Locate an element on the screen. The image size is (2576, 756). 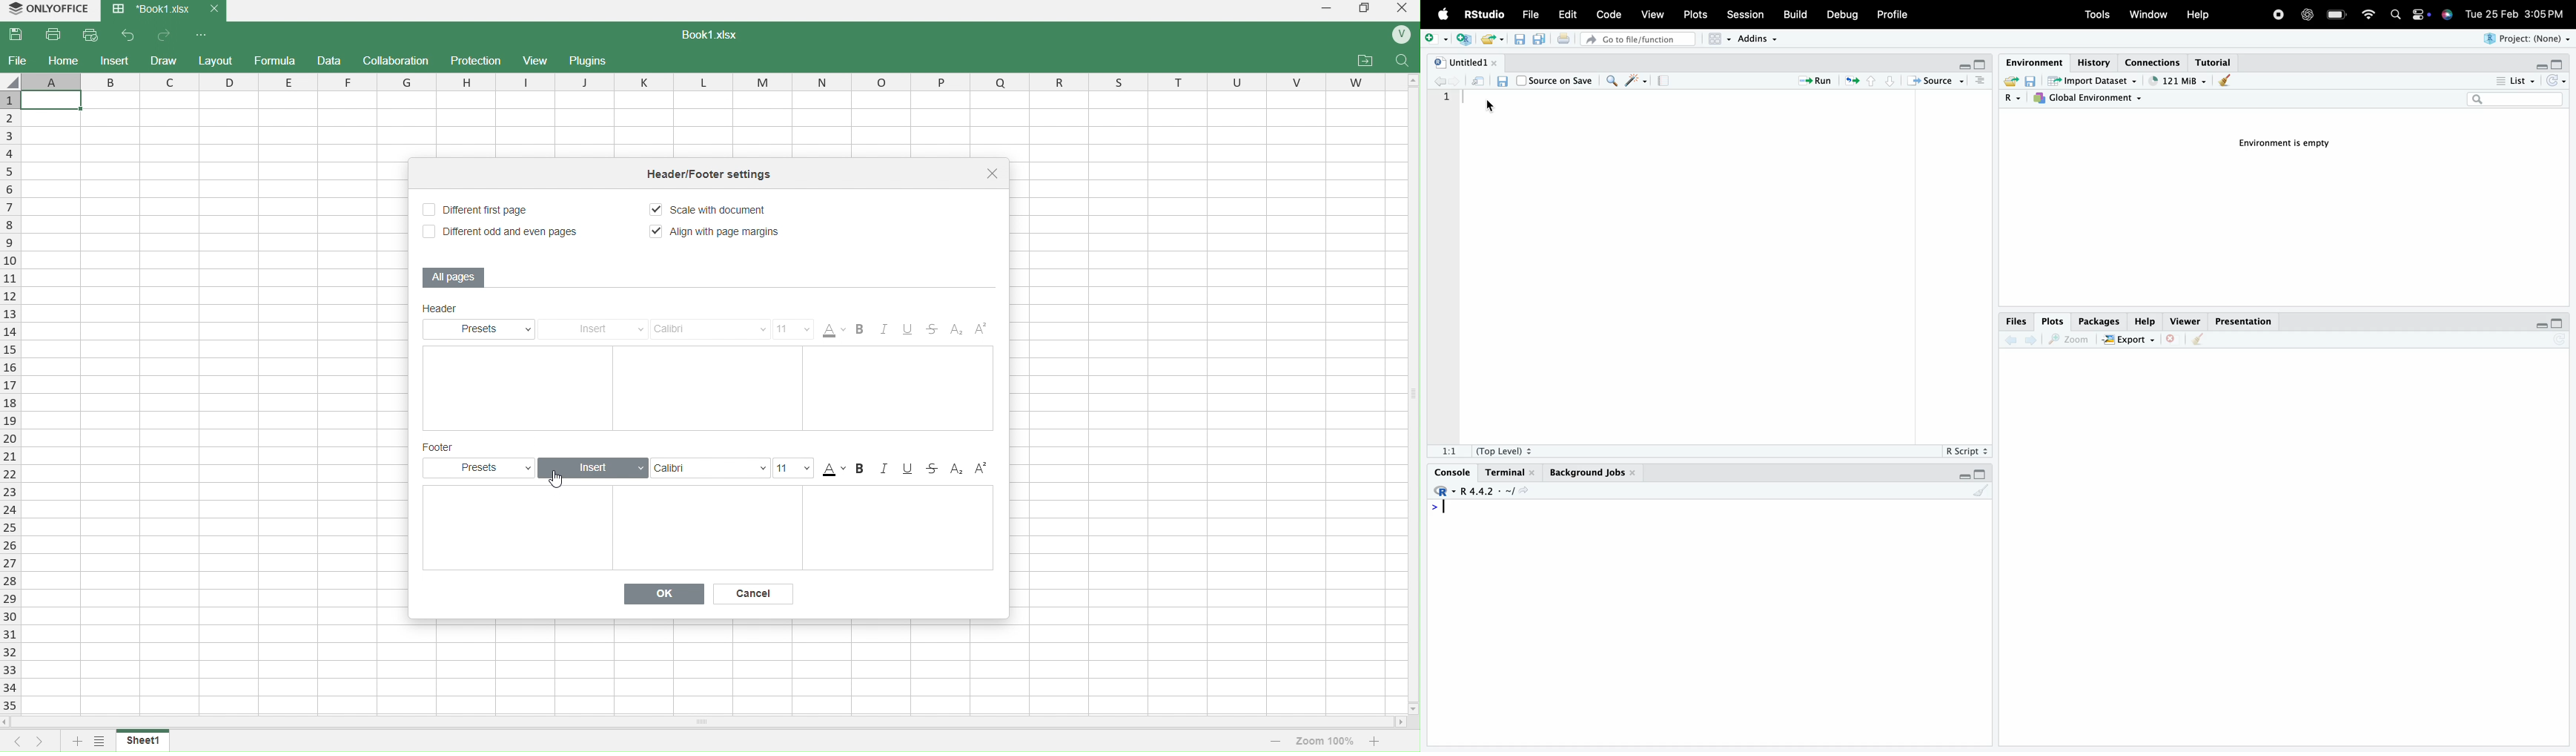
View the current working directory is located at coordinates (1526, 489).